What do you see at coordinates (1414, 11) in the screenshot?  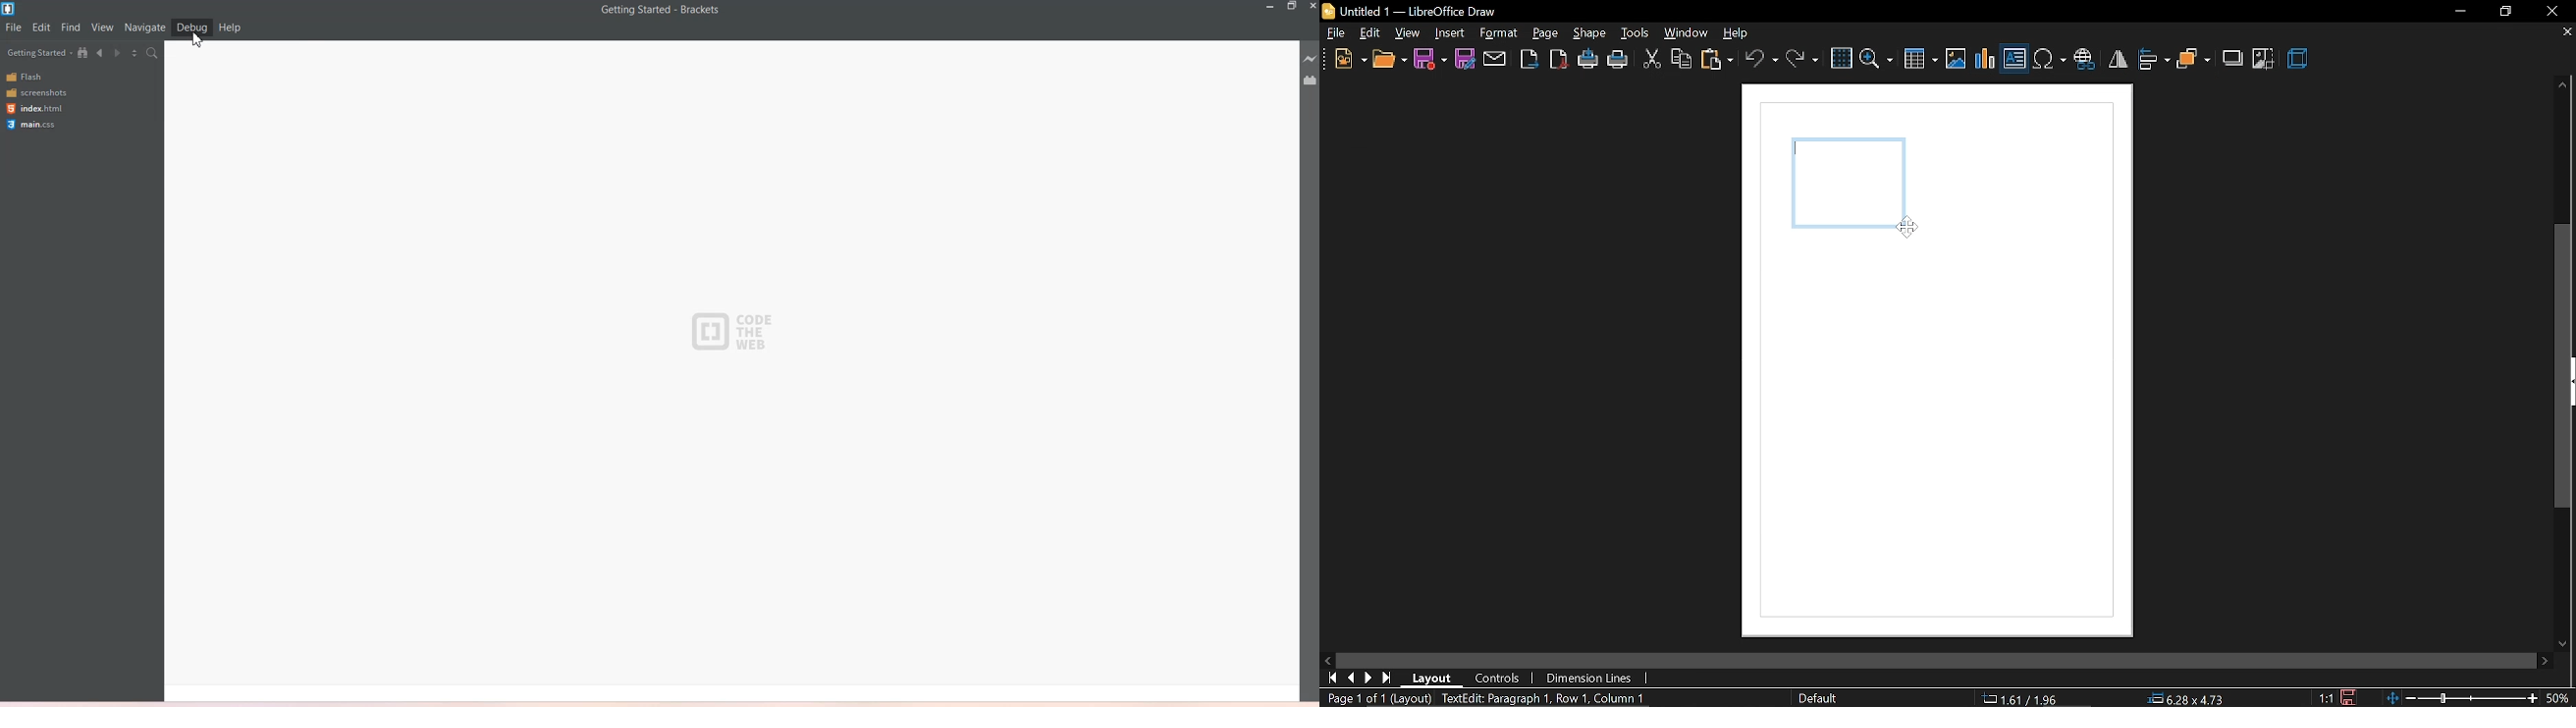 I see `current window` at bounding box center [1414, 11].